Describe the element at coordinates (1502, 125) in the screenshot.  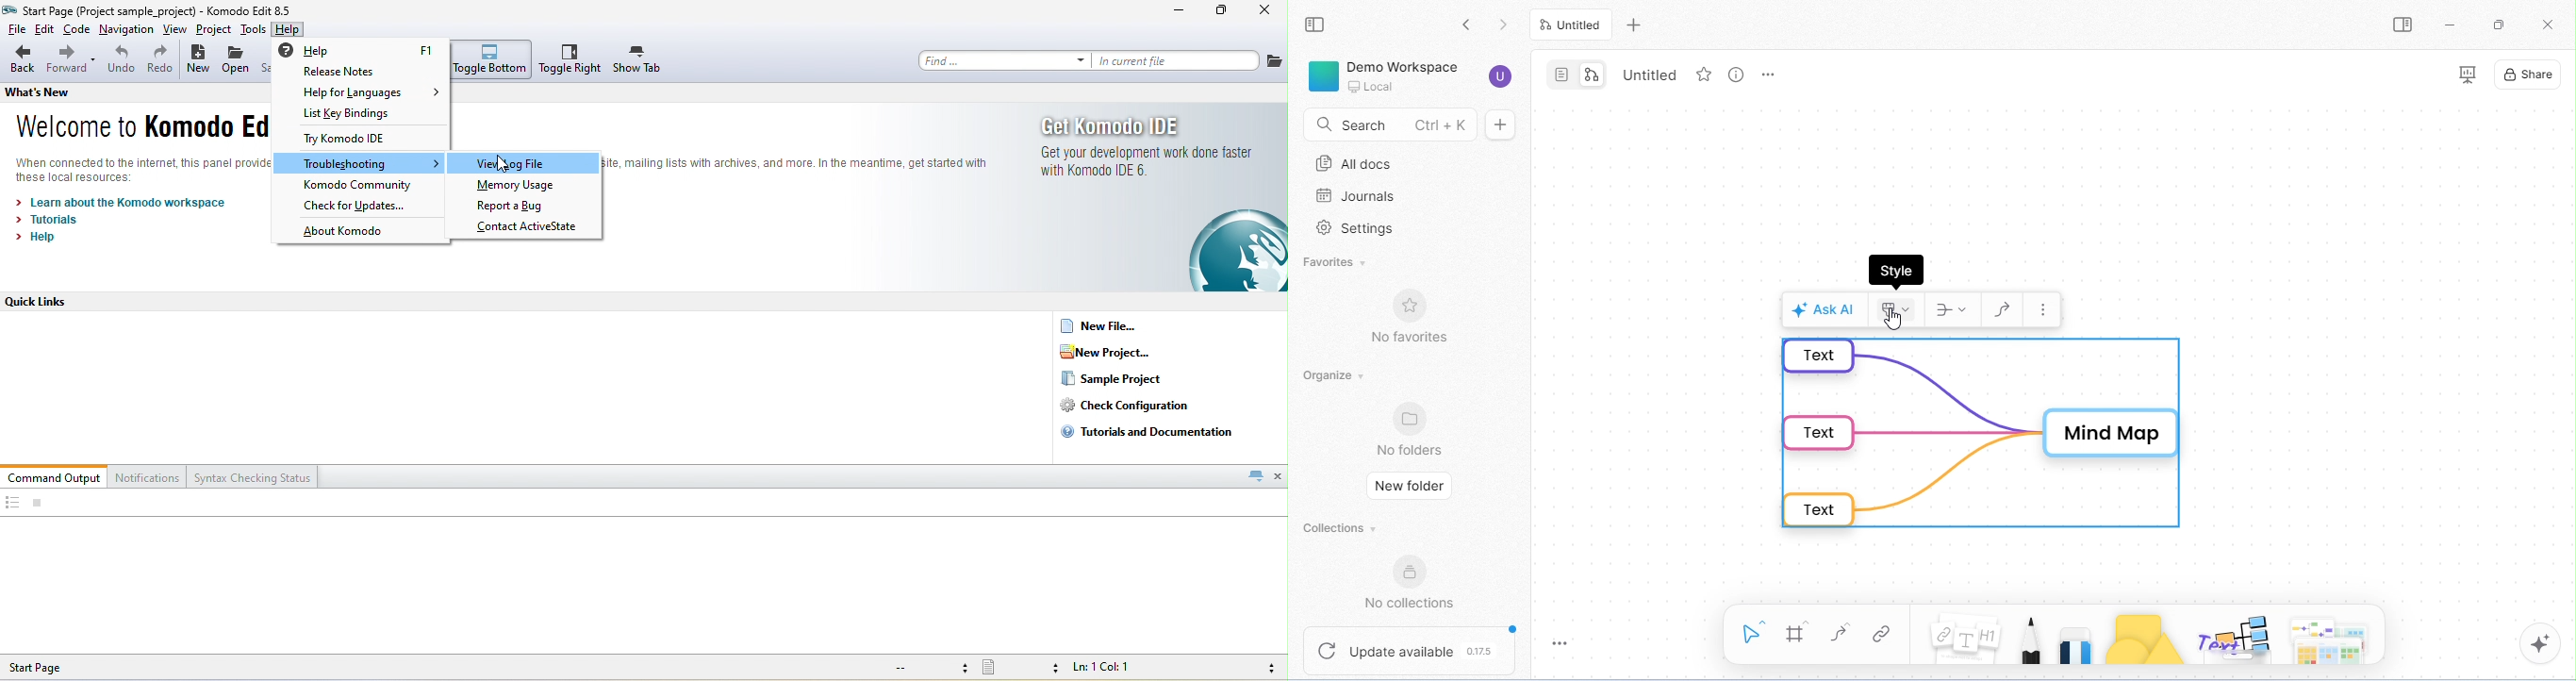
I see `new doc` at that location.